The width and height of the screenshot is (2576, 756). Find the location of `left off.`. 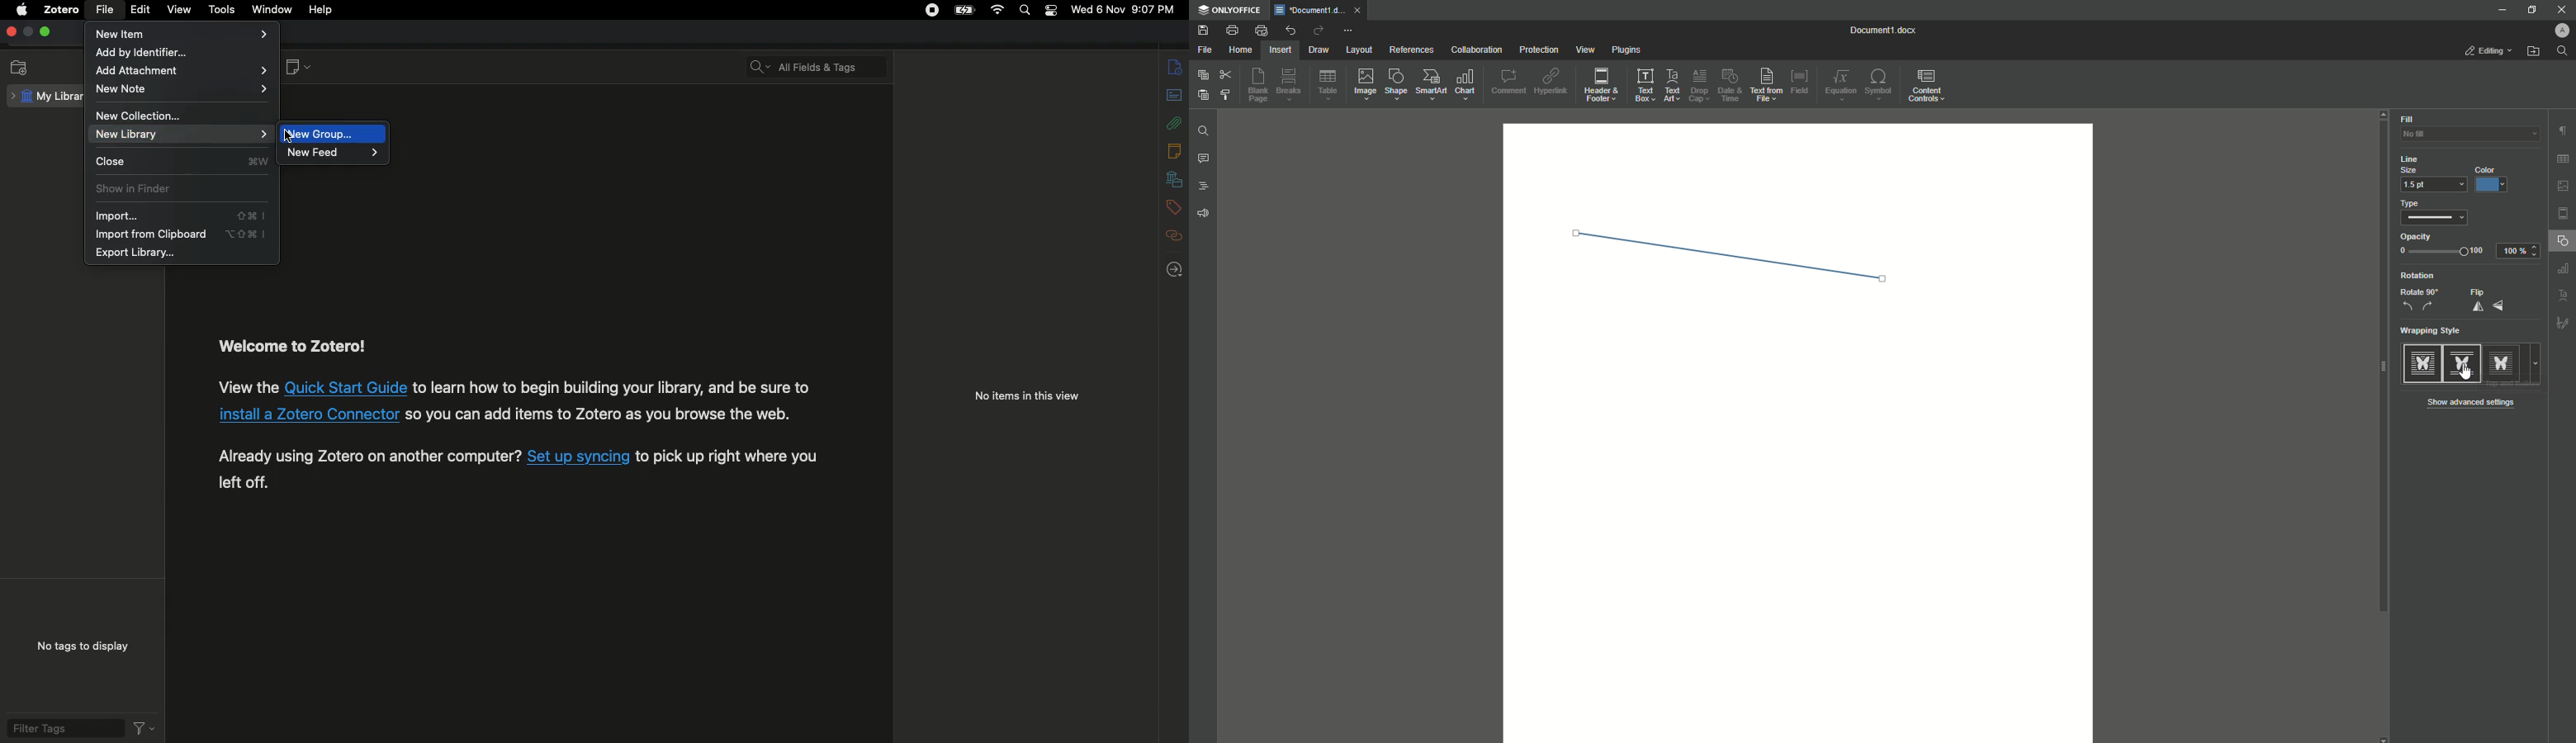

left off. is located at coordinates (244, 482).